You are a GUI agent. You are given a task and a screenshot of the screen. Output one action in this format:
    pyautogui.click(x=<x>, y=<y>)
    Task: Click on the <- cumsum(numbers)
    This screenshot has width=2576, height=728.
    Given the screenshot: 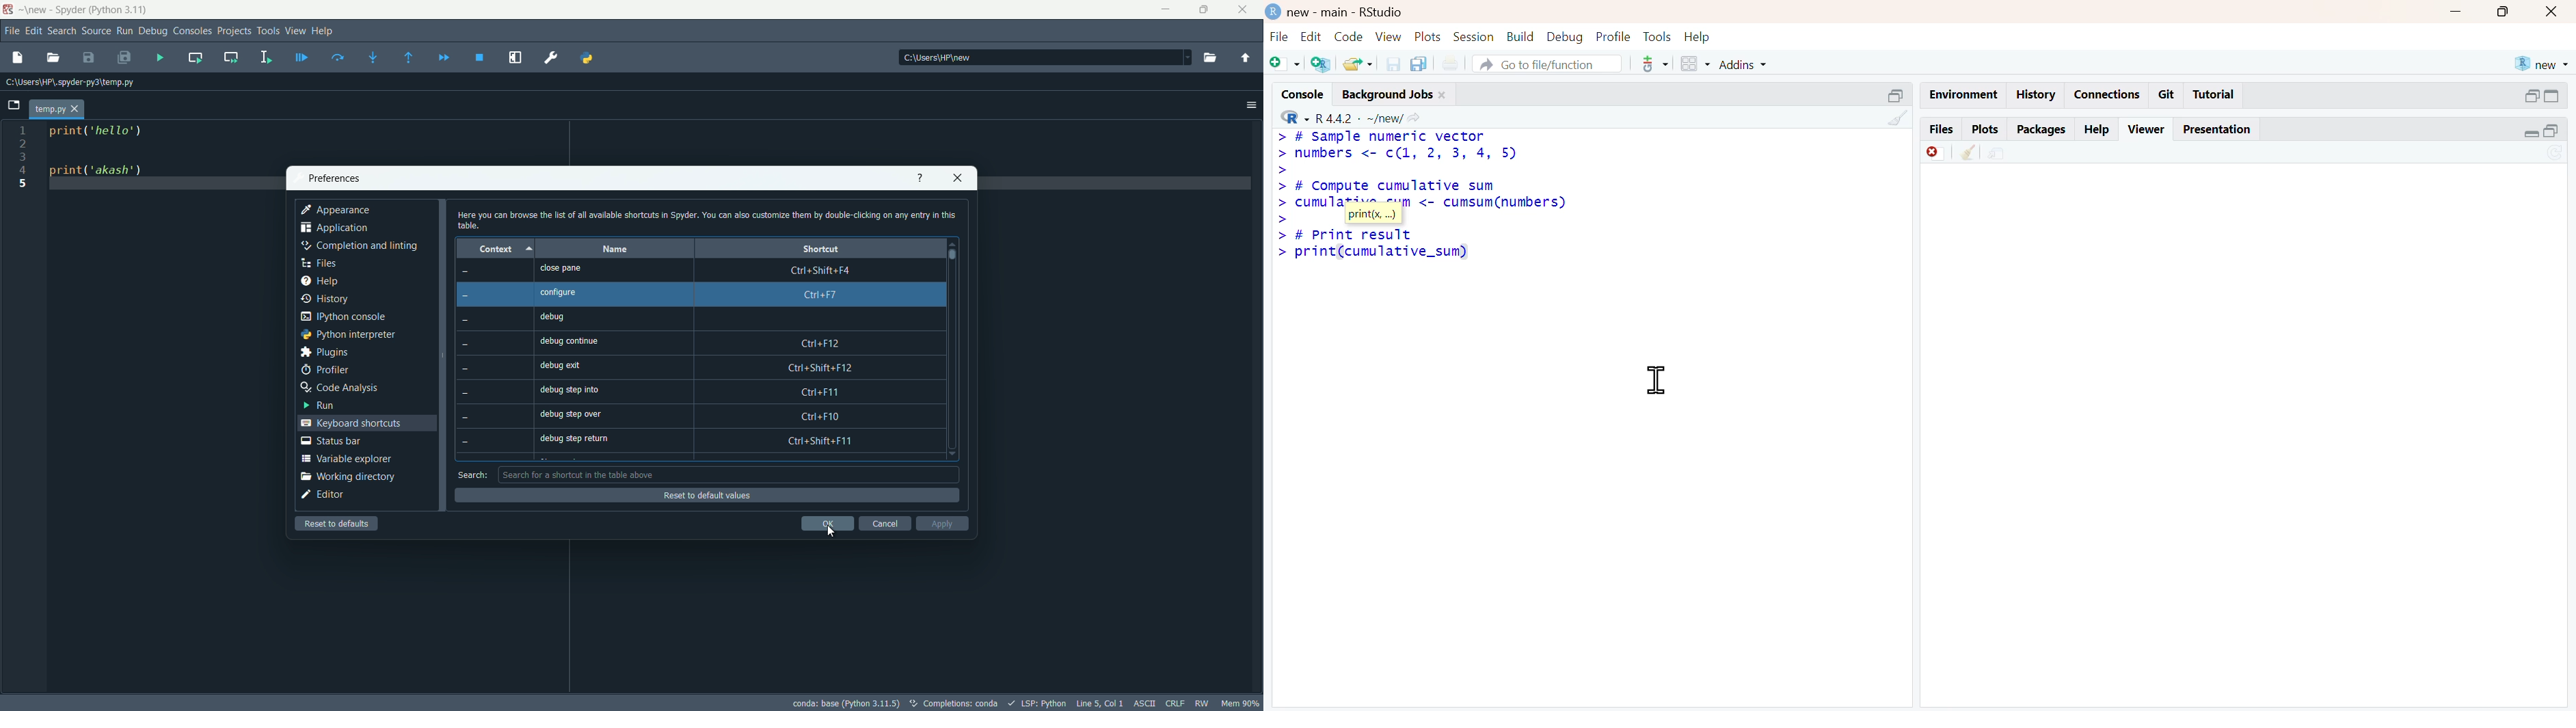 What is the action you would take?
    pyautogui.click(x=1493, y=204)
    